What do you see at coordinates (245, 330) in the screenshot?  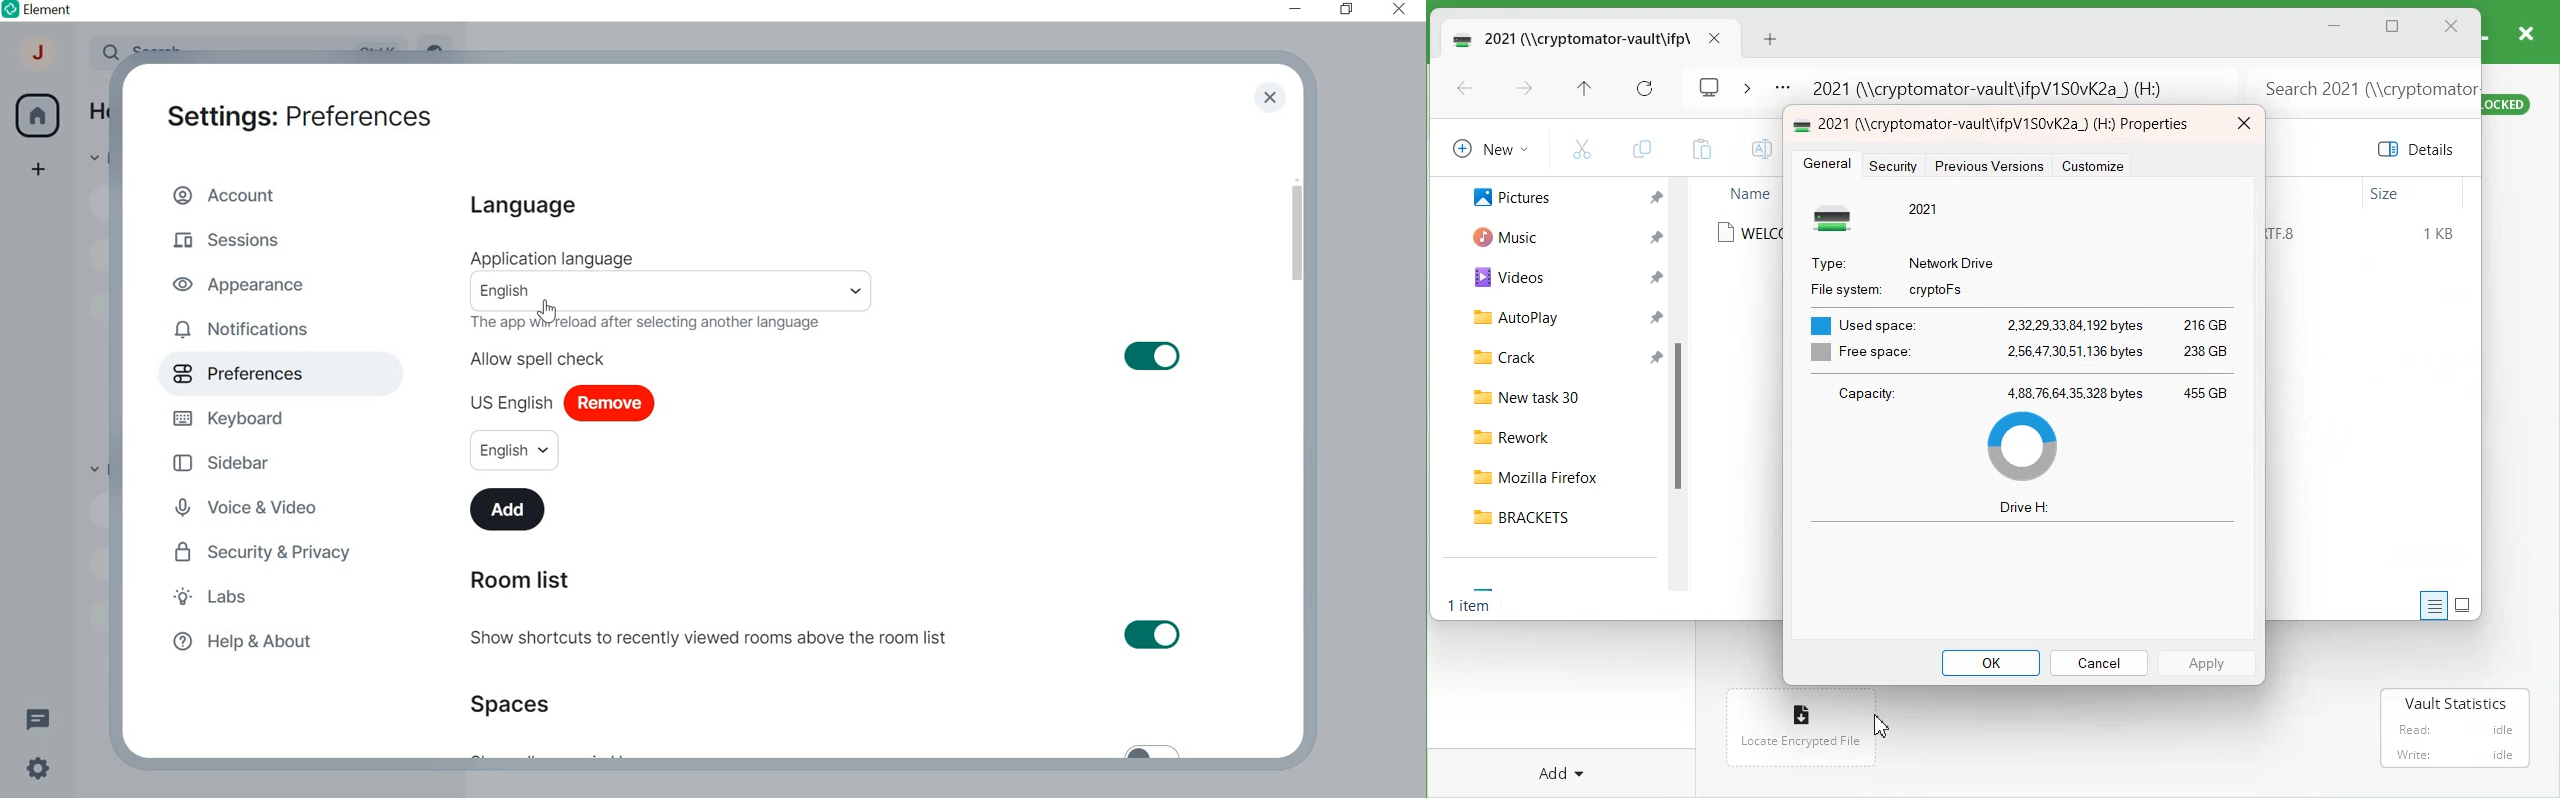 I see `NOTIFICATIONS` at bounding box center [245, 330].